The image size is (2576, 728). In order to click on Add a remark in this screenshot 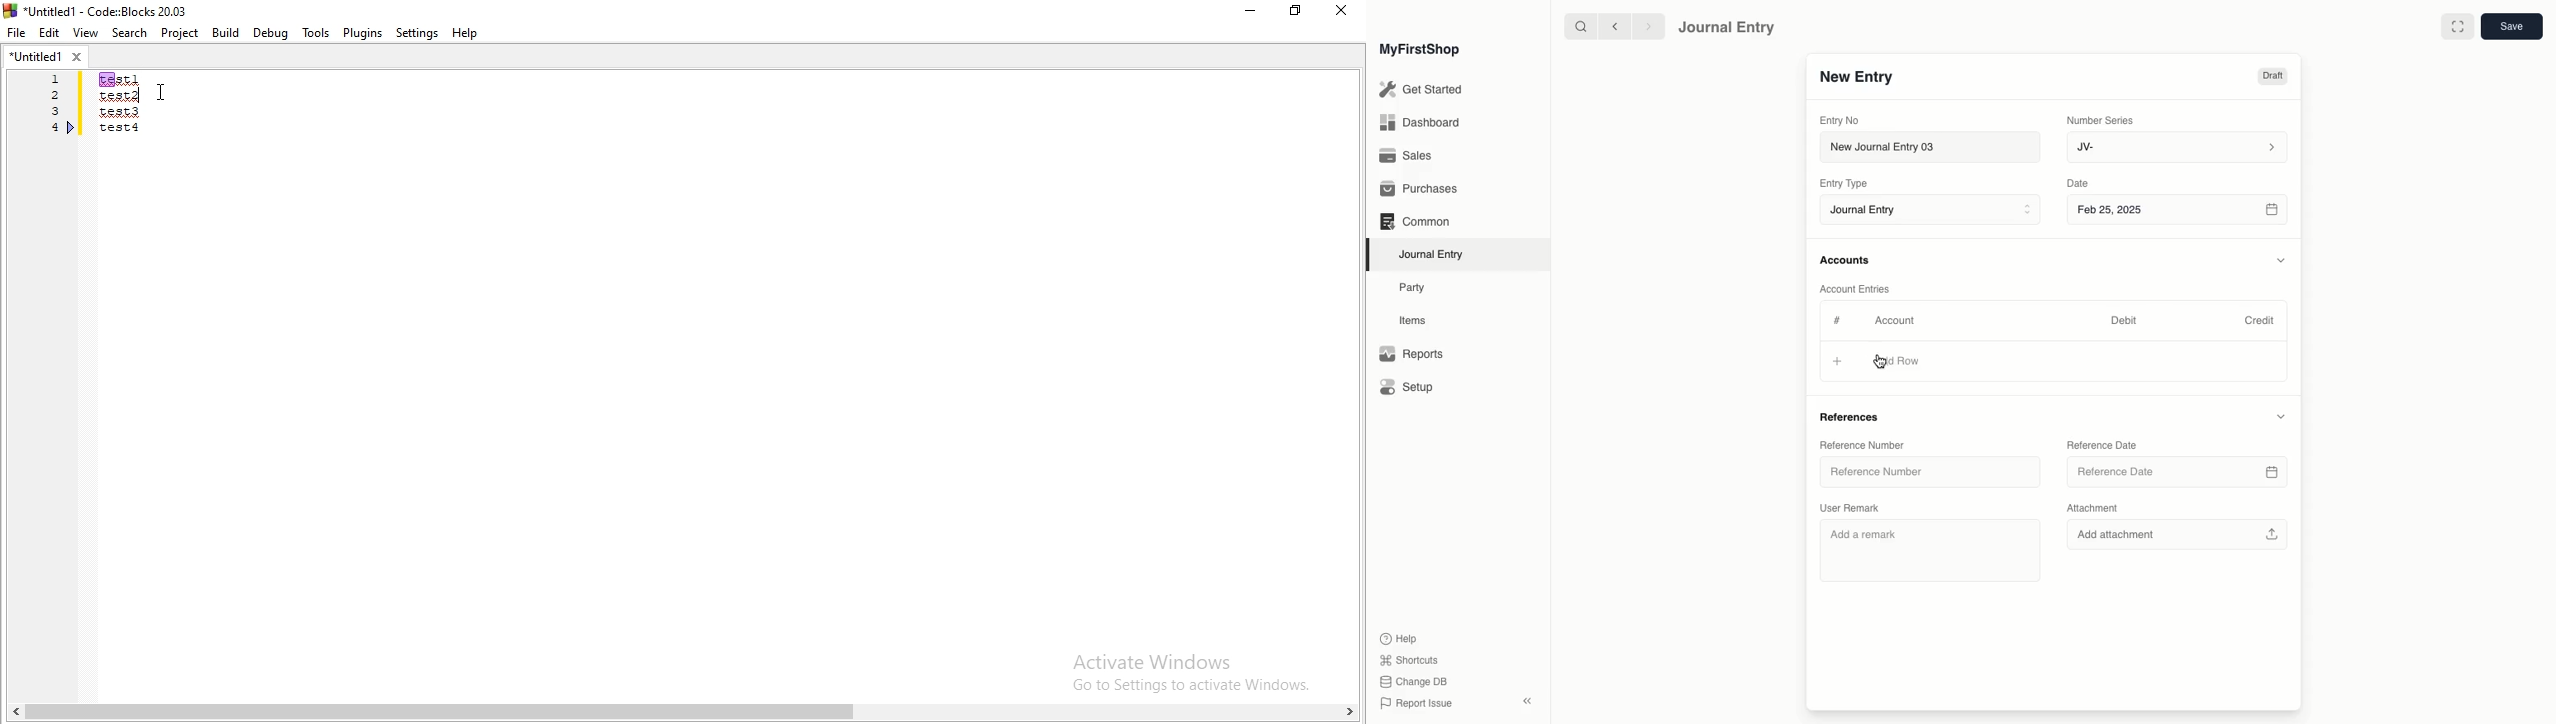, I will do `click(1928, 550)`.